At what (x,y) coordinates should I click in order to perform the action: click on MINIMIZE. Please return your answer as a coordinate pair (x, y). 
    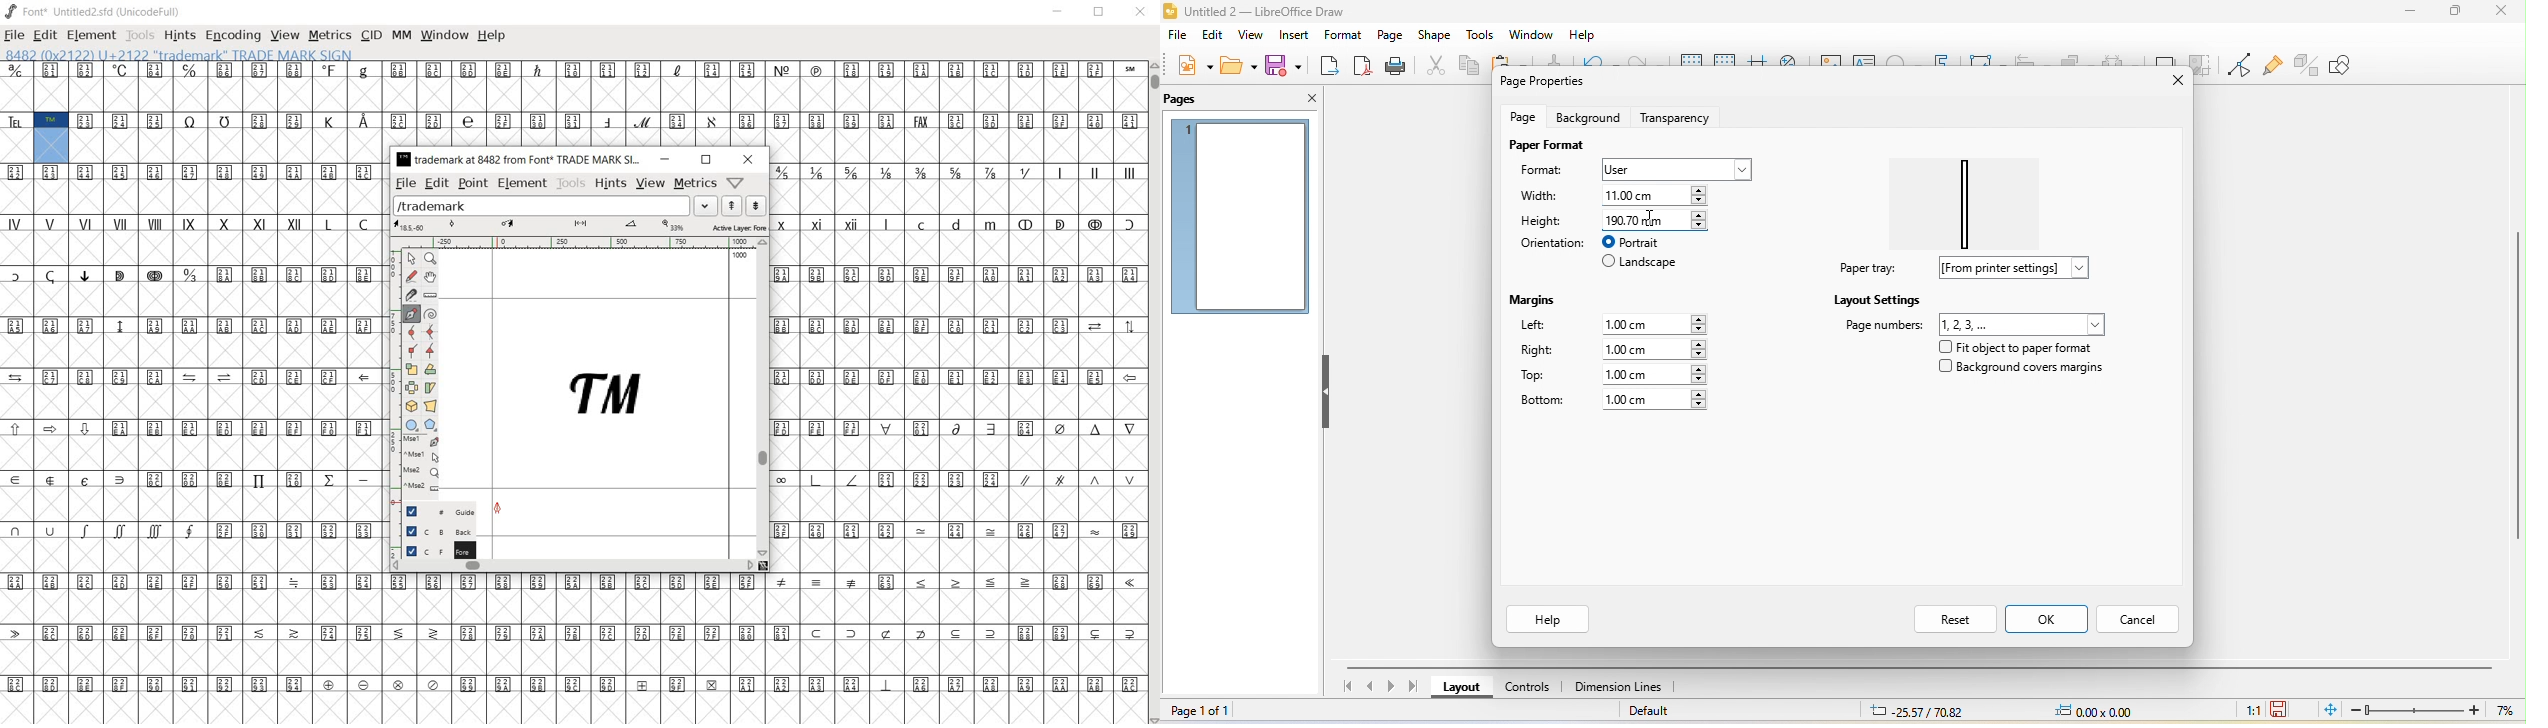
    Looking at the image, I should click on (1058, 11).